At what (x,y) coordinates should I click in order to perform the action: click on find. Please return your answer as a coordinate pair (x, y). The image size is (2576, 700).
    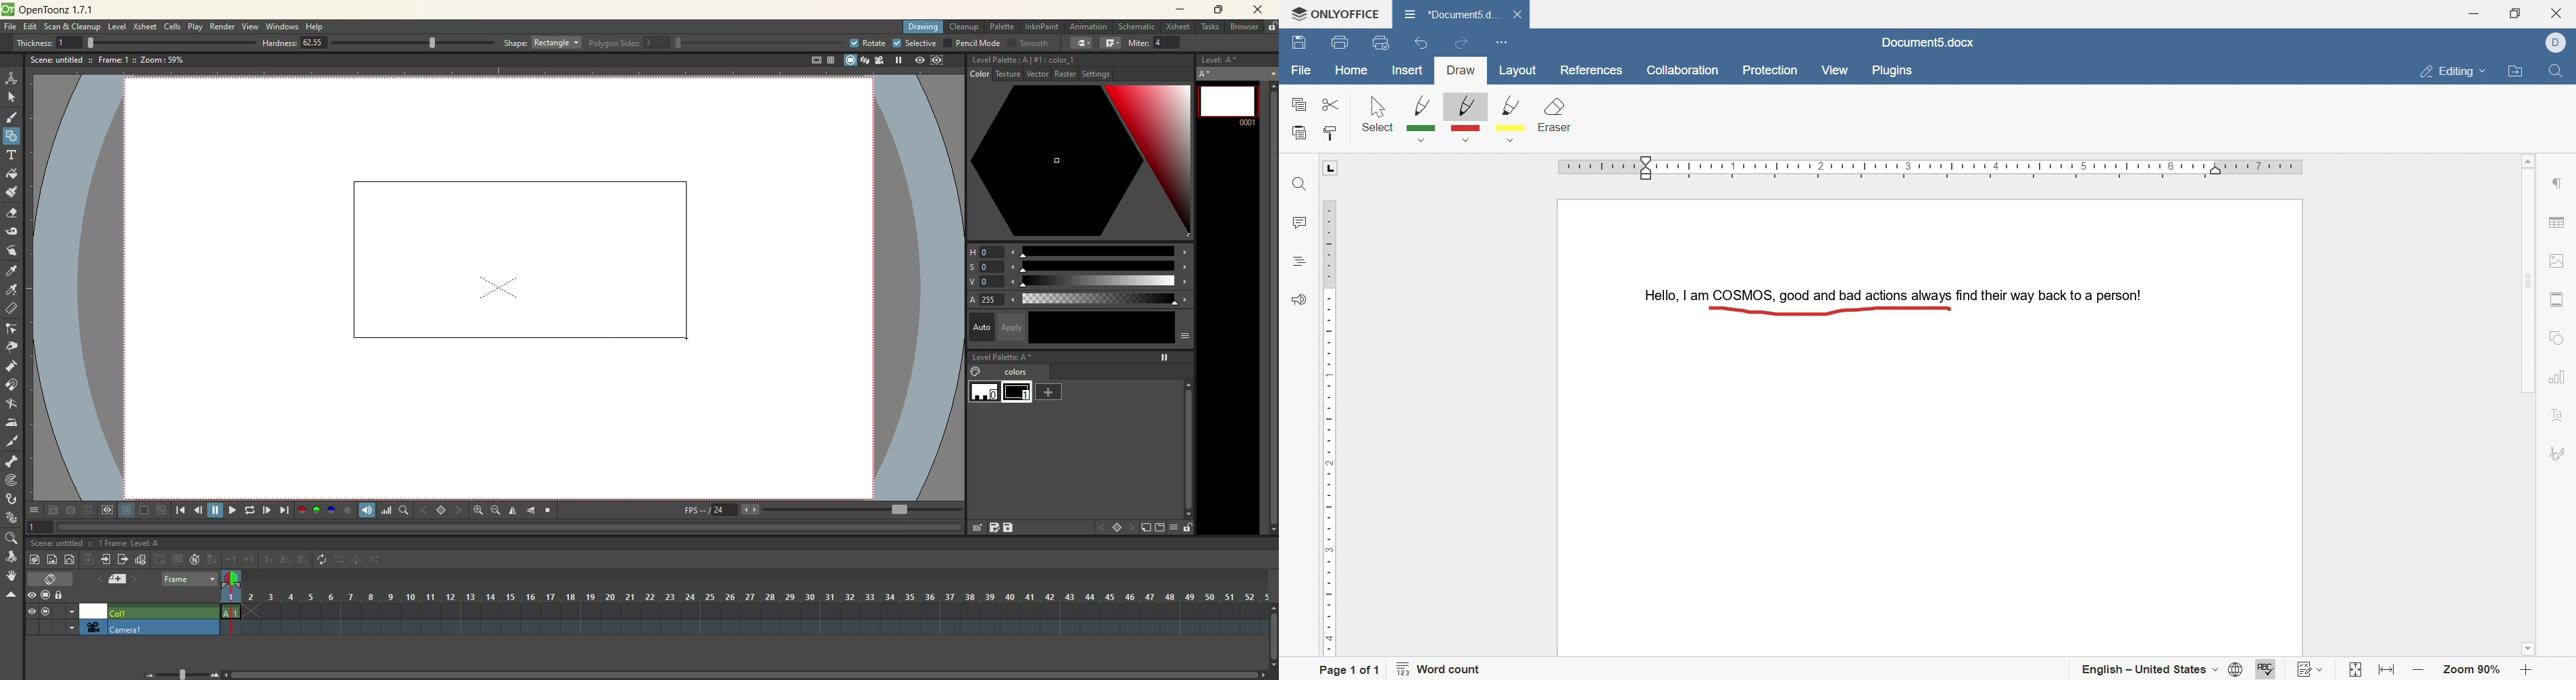
    Looking at the image, I should click on (2554, 74).